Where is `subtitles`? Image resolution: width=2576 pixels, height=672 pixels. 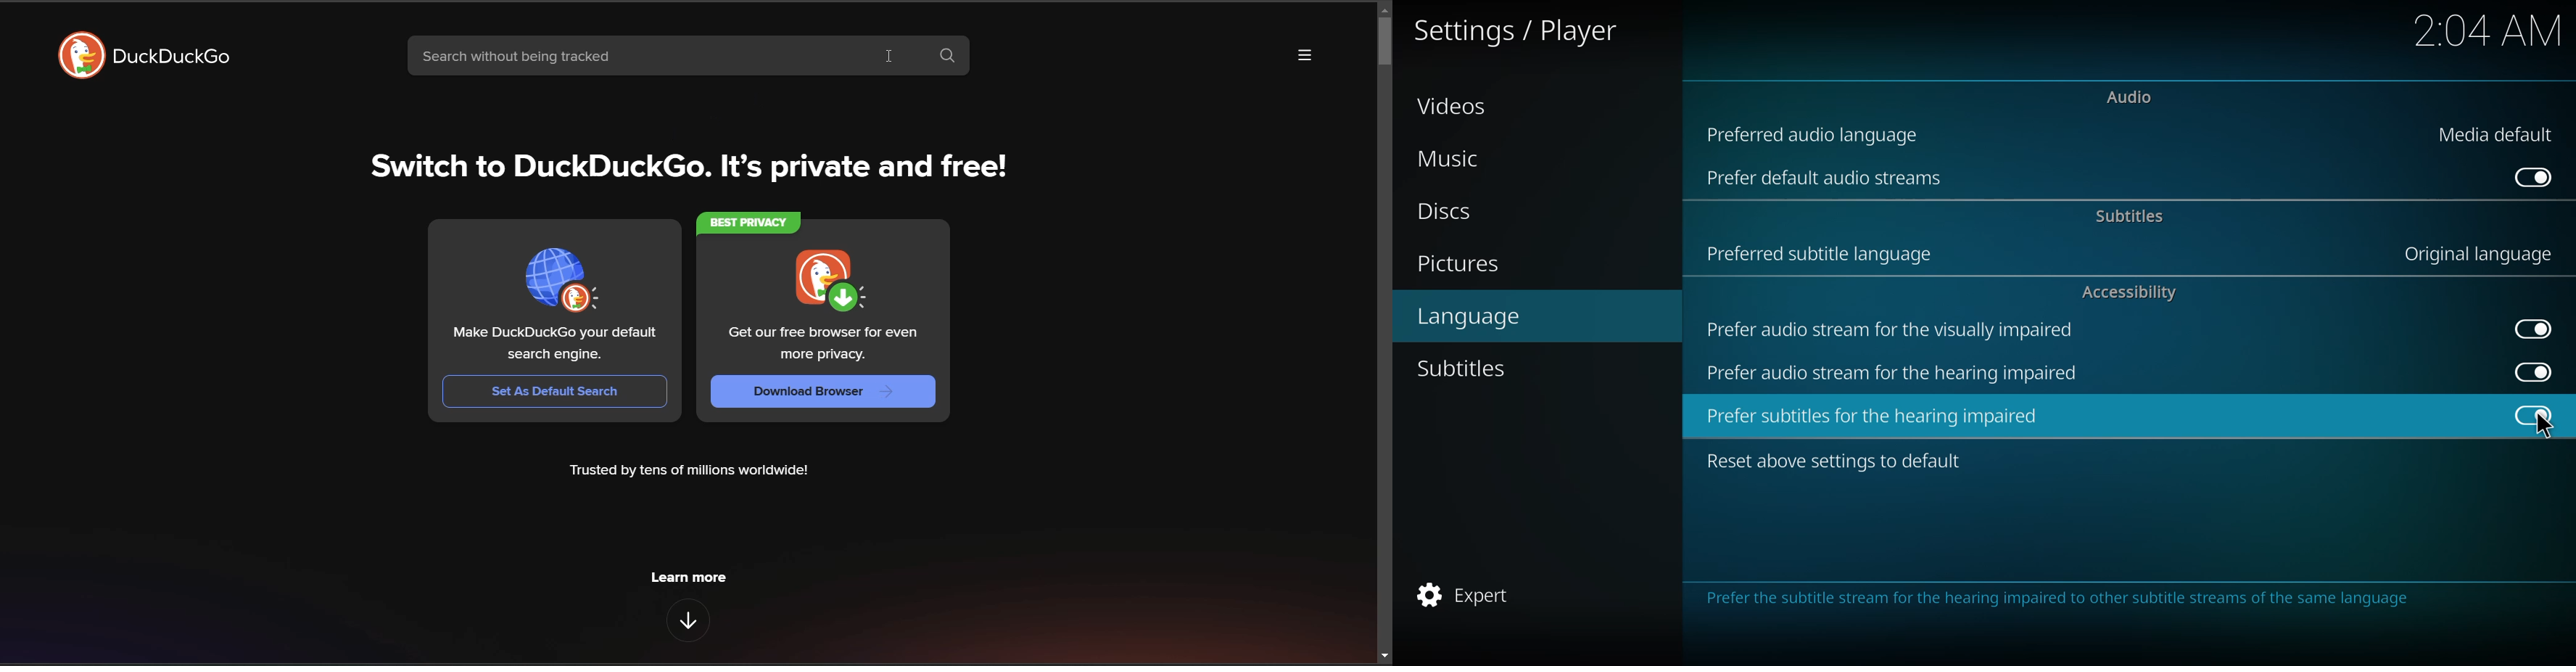 subtitles is located at coordinates (1464, 368).